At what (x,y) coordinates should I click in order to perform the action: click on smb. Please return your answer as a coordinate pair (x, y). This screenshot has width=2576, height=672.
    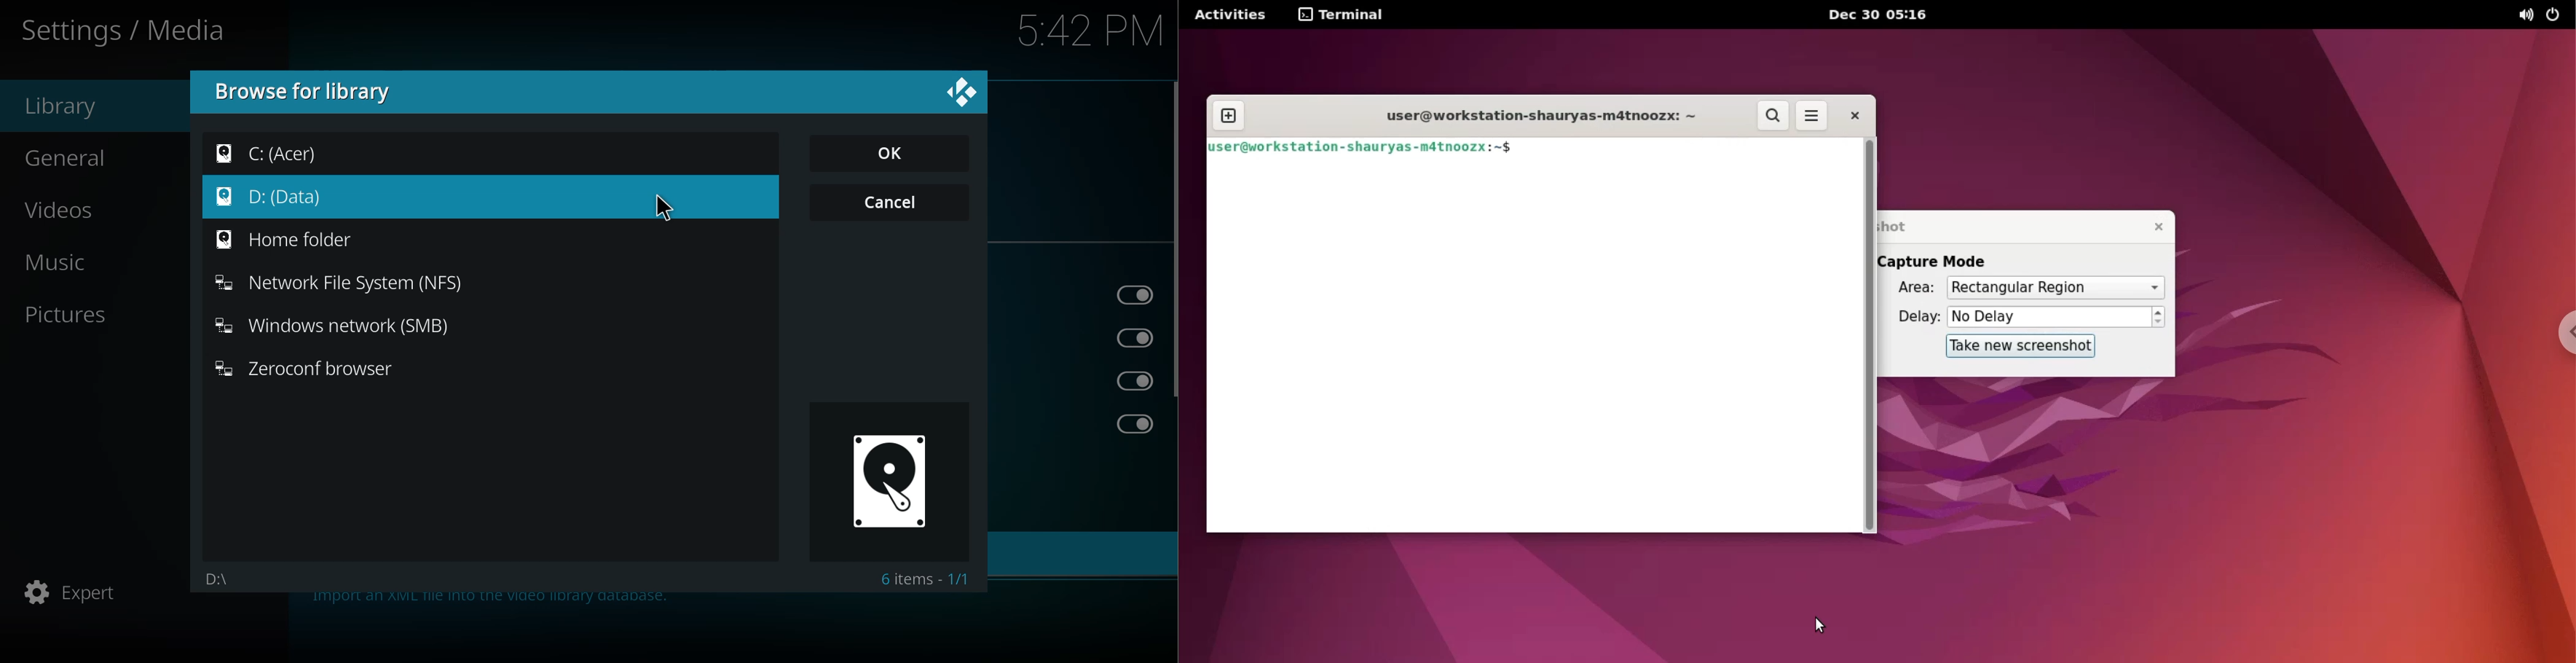
    Looking at the image, I should click on (338, 324).